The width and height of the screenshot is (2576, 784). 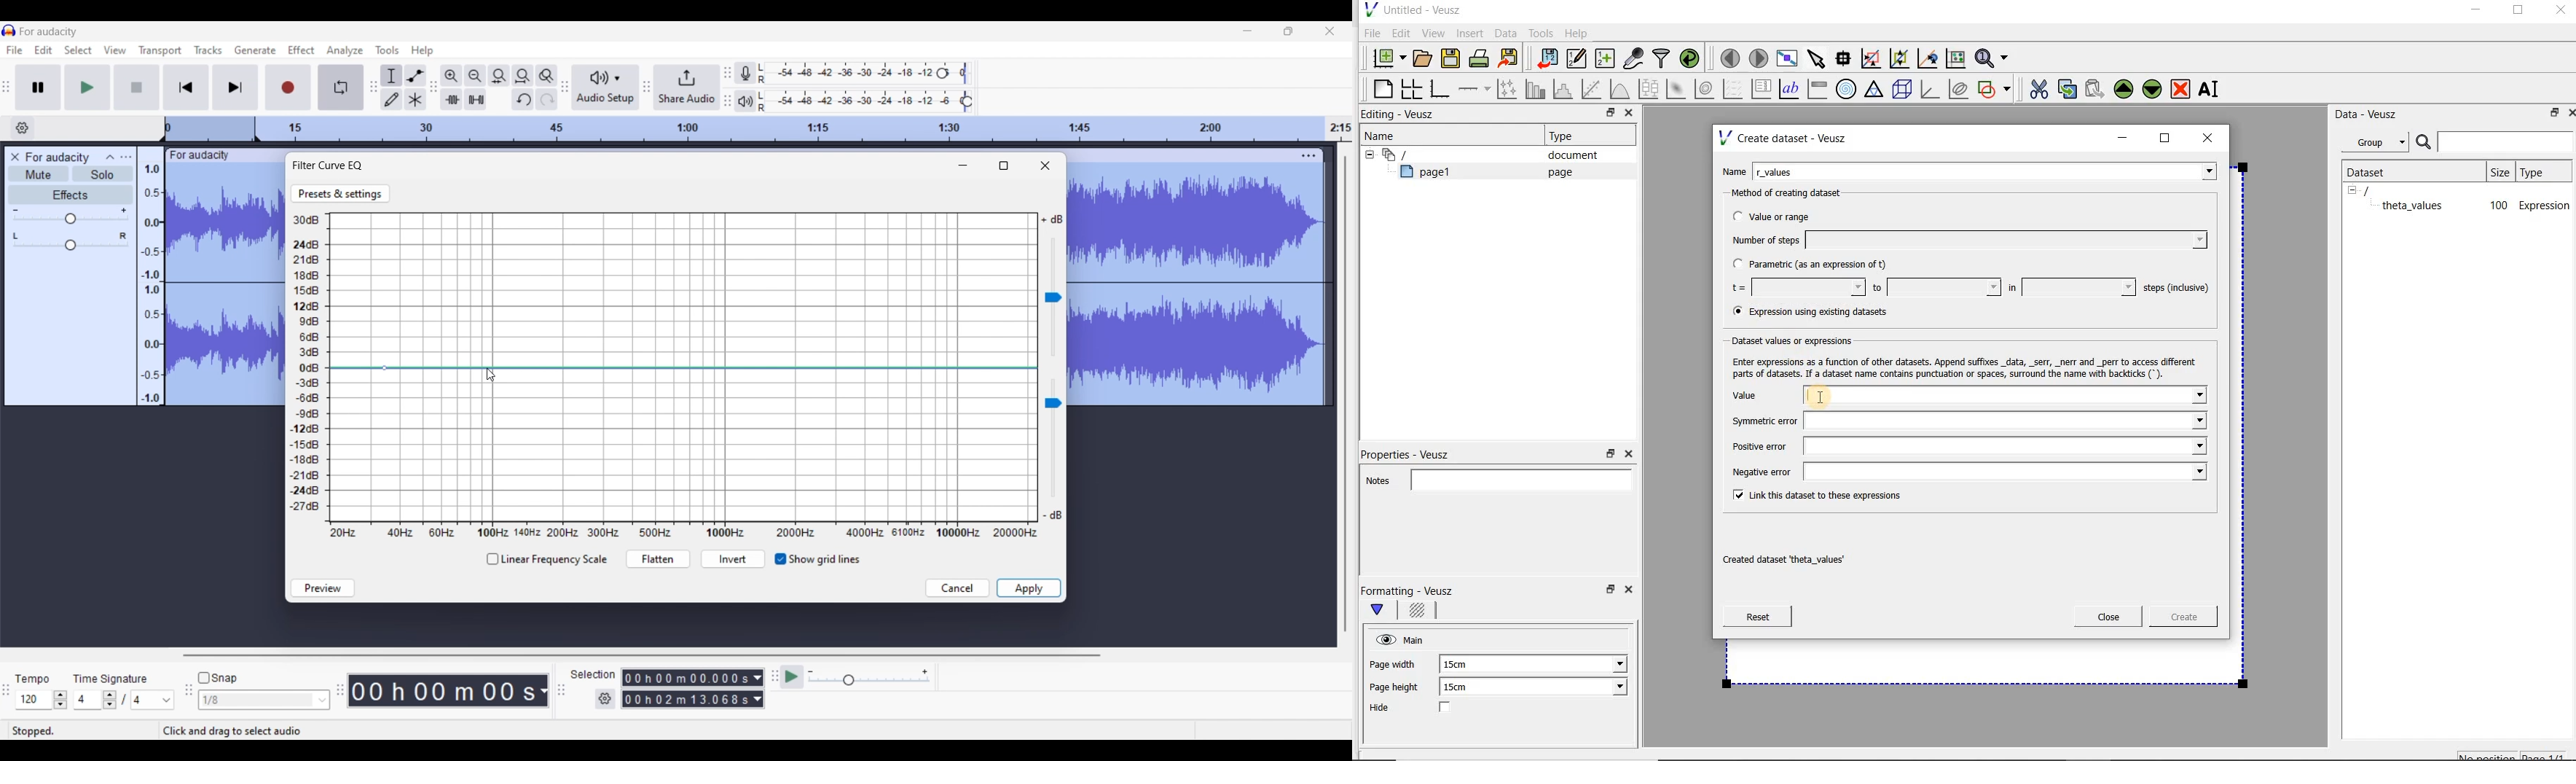 I want to click on Redo, so click(x=546, y=99).